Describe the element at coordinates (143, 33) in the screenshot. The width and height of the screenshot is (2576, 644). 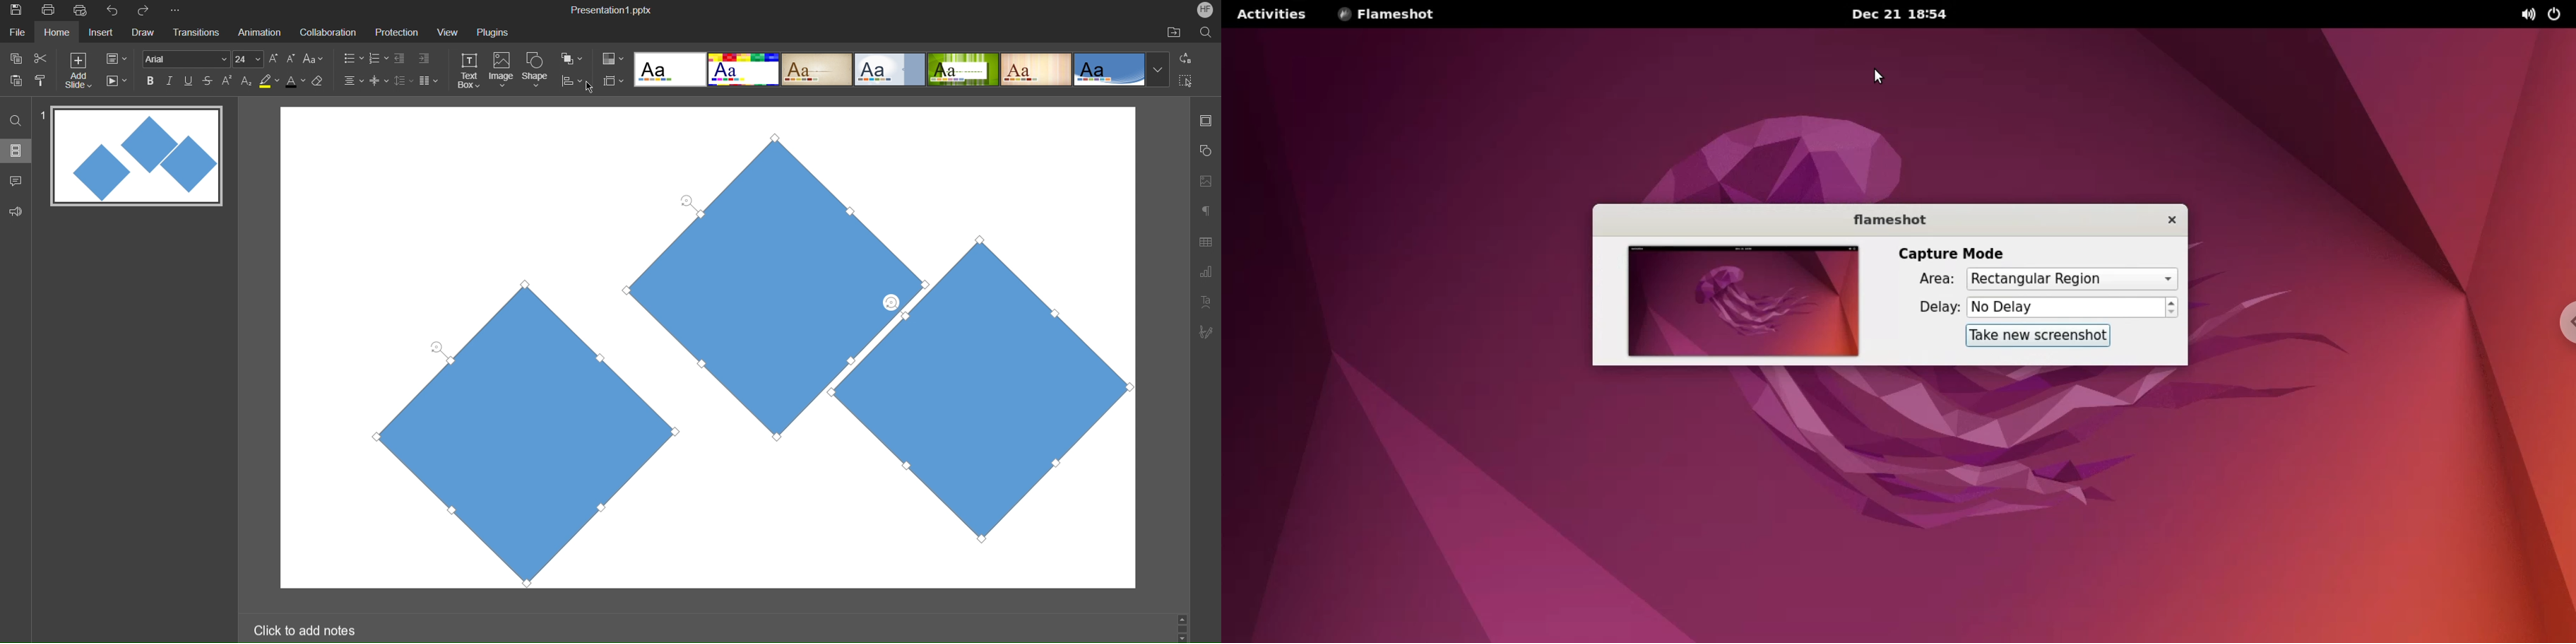
I see `Draw` at that location.